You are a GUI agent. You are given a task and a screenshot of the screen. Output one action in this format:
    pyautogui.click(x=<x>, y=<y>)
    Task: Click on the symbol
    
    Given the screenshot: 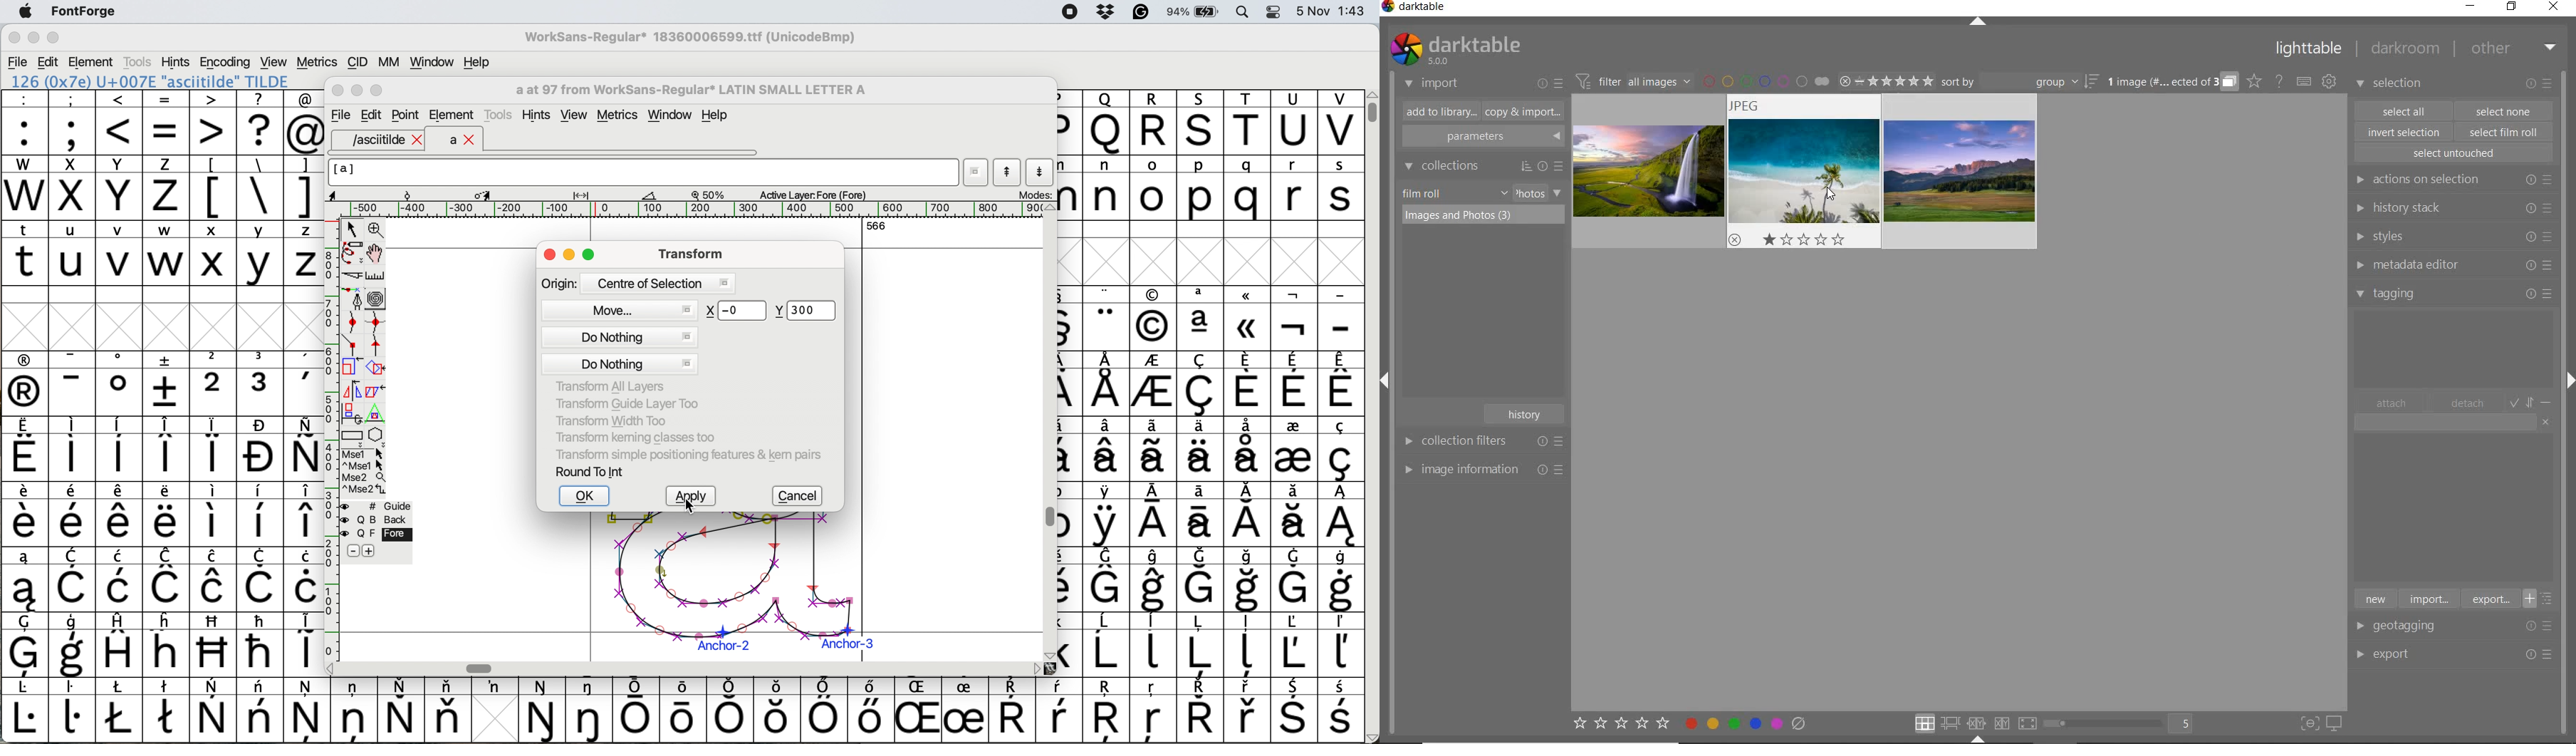 What is the action you would take?
    pyautogui.click(x=1295, y=711)
    